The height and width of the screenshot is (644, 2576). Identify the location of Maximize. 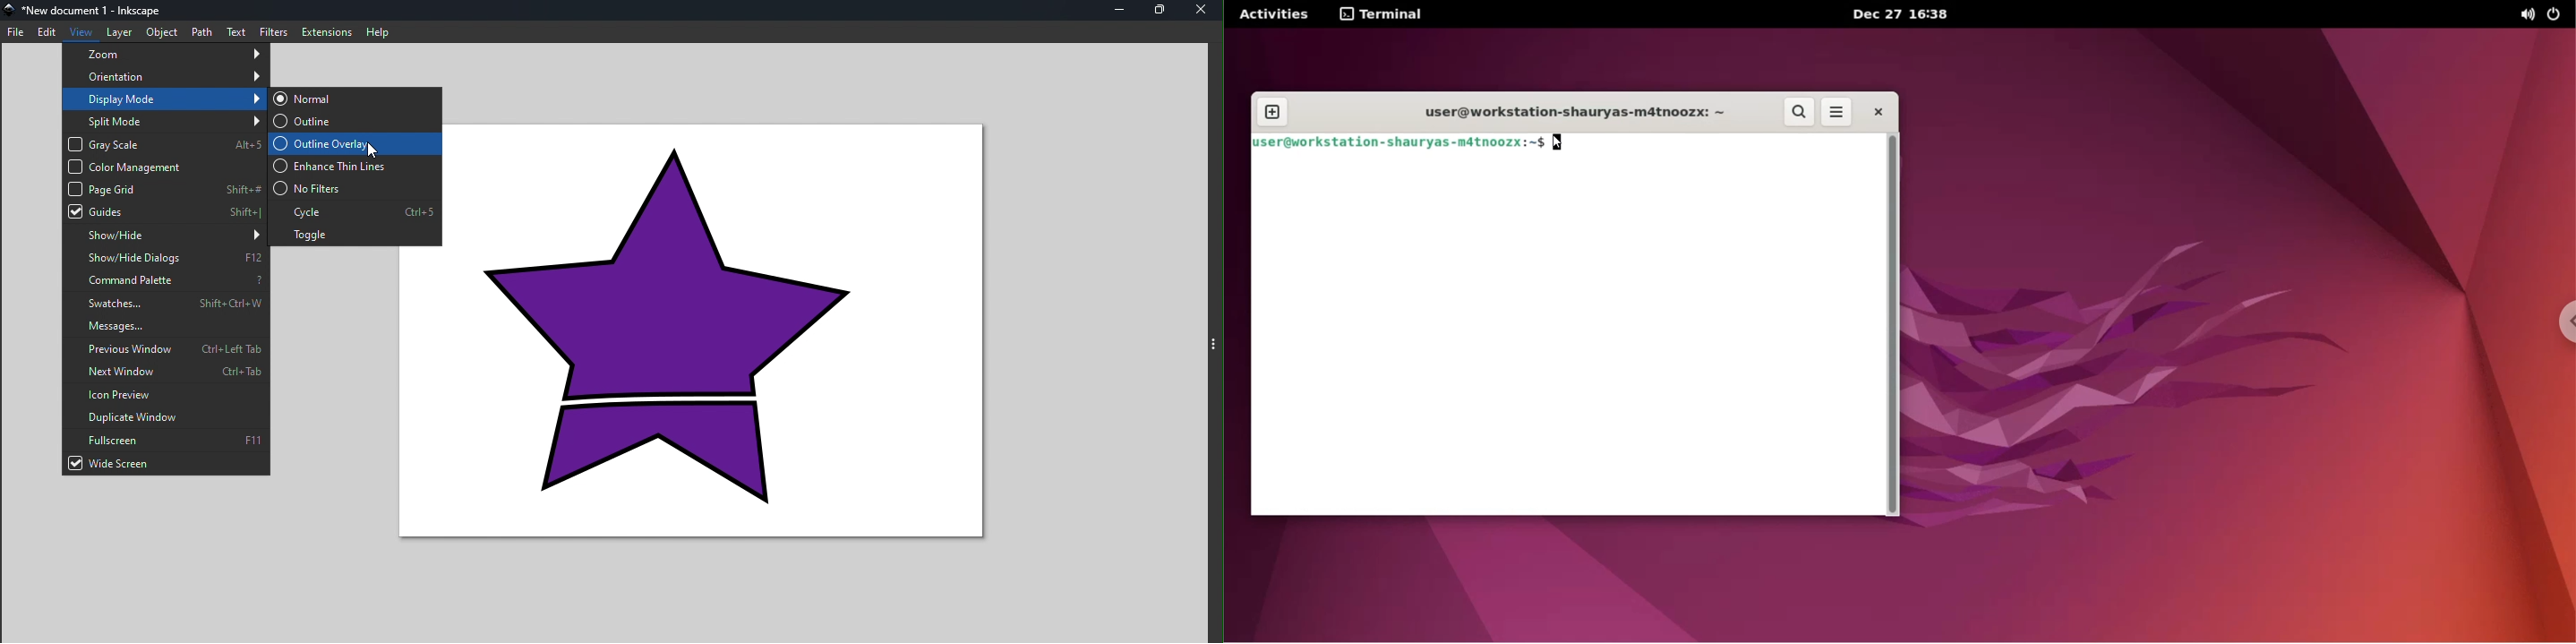
(1161, 10).